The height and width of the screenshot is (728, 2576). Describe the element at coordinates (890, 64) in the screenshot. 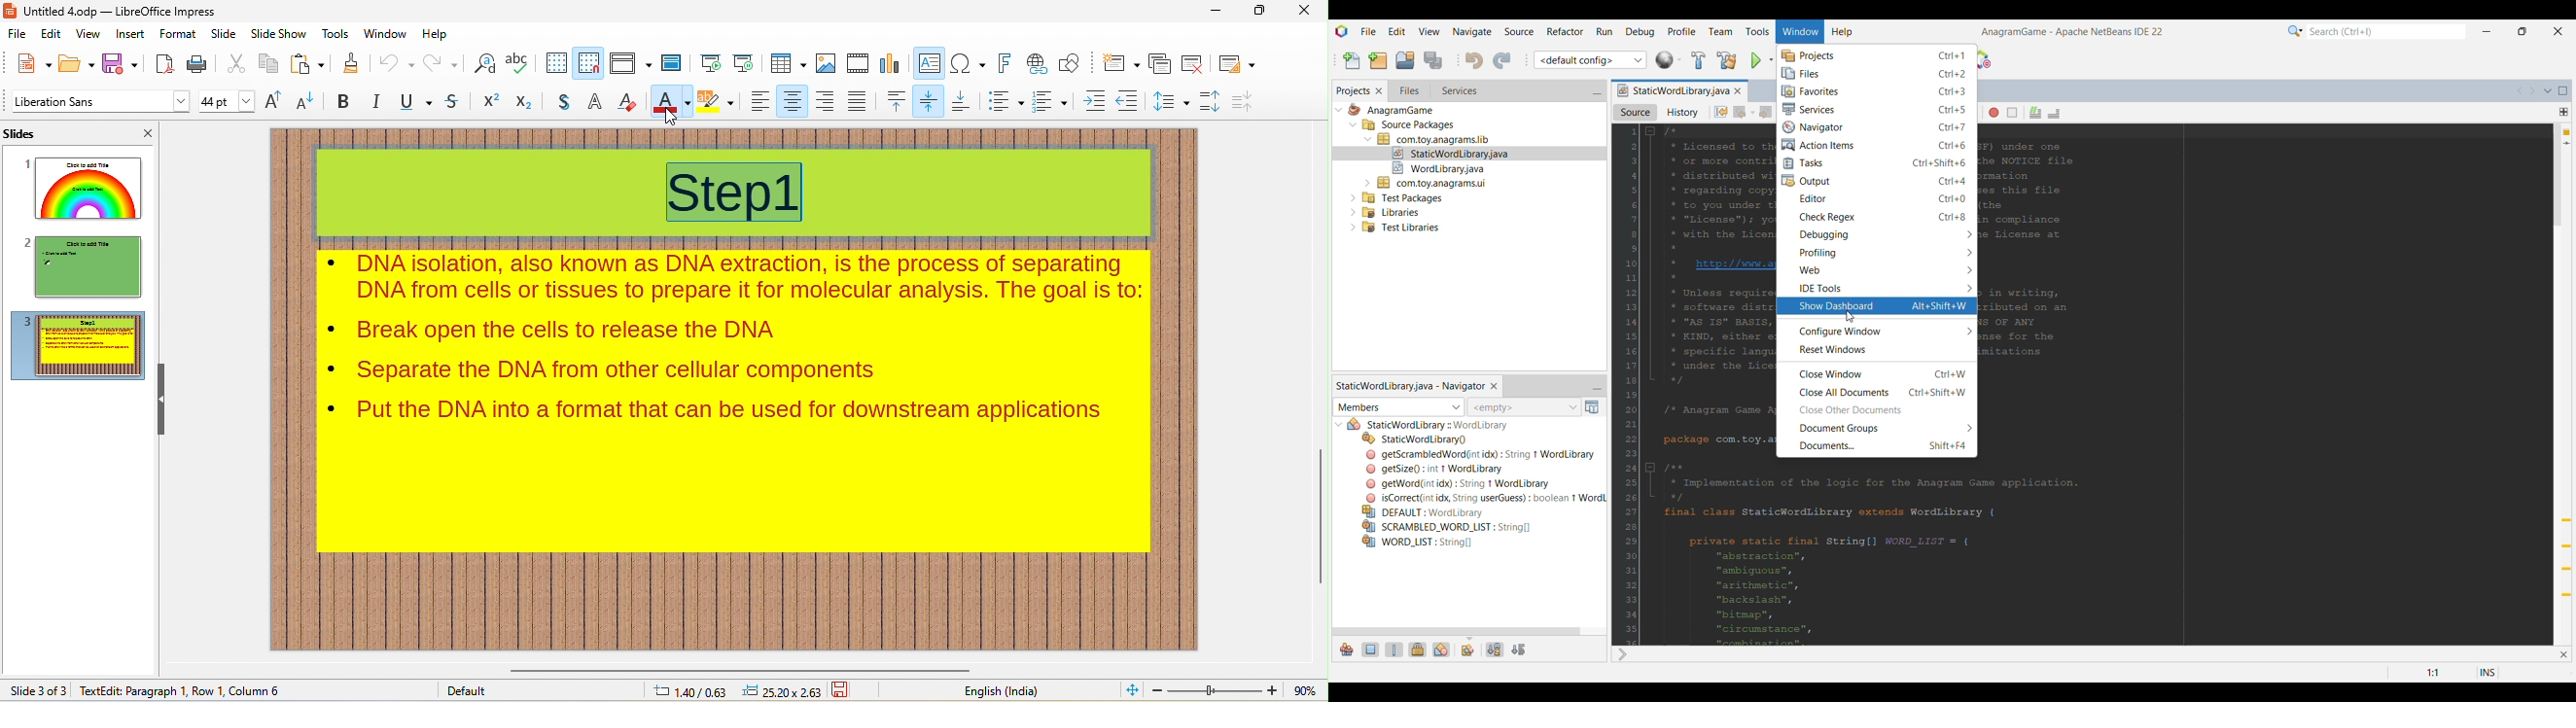

I see `chart` at that location.